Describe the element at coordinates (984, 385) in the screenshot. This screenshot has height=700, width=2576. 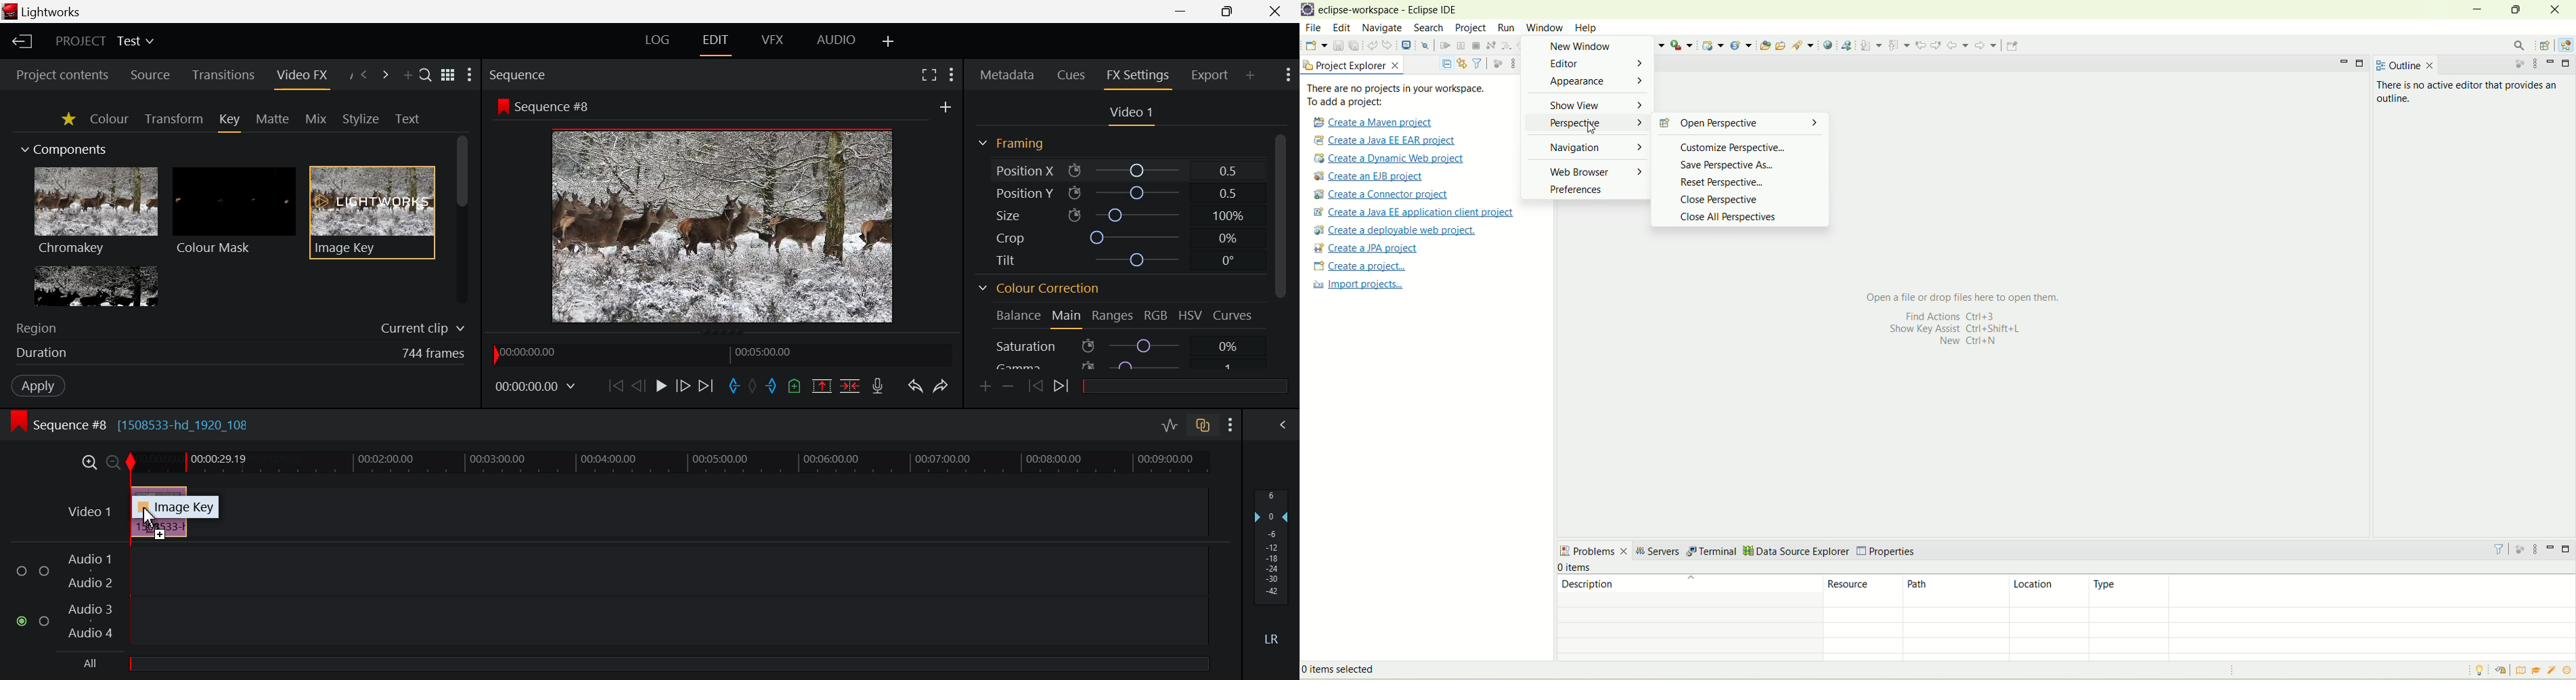
I see `Add keyframe` at that location.